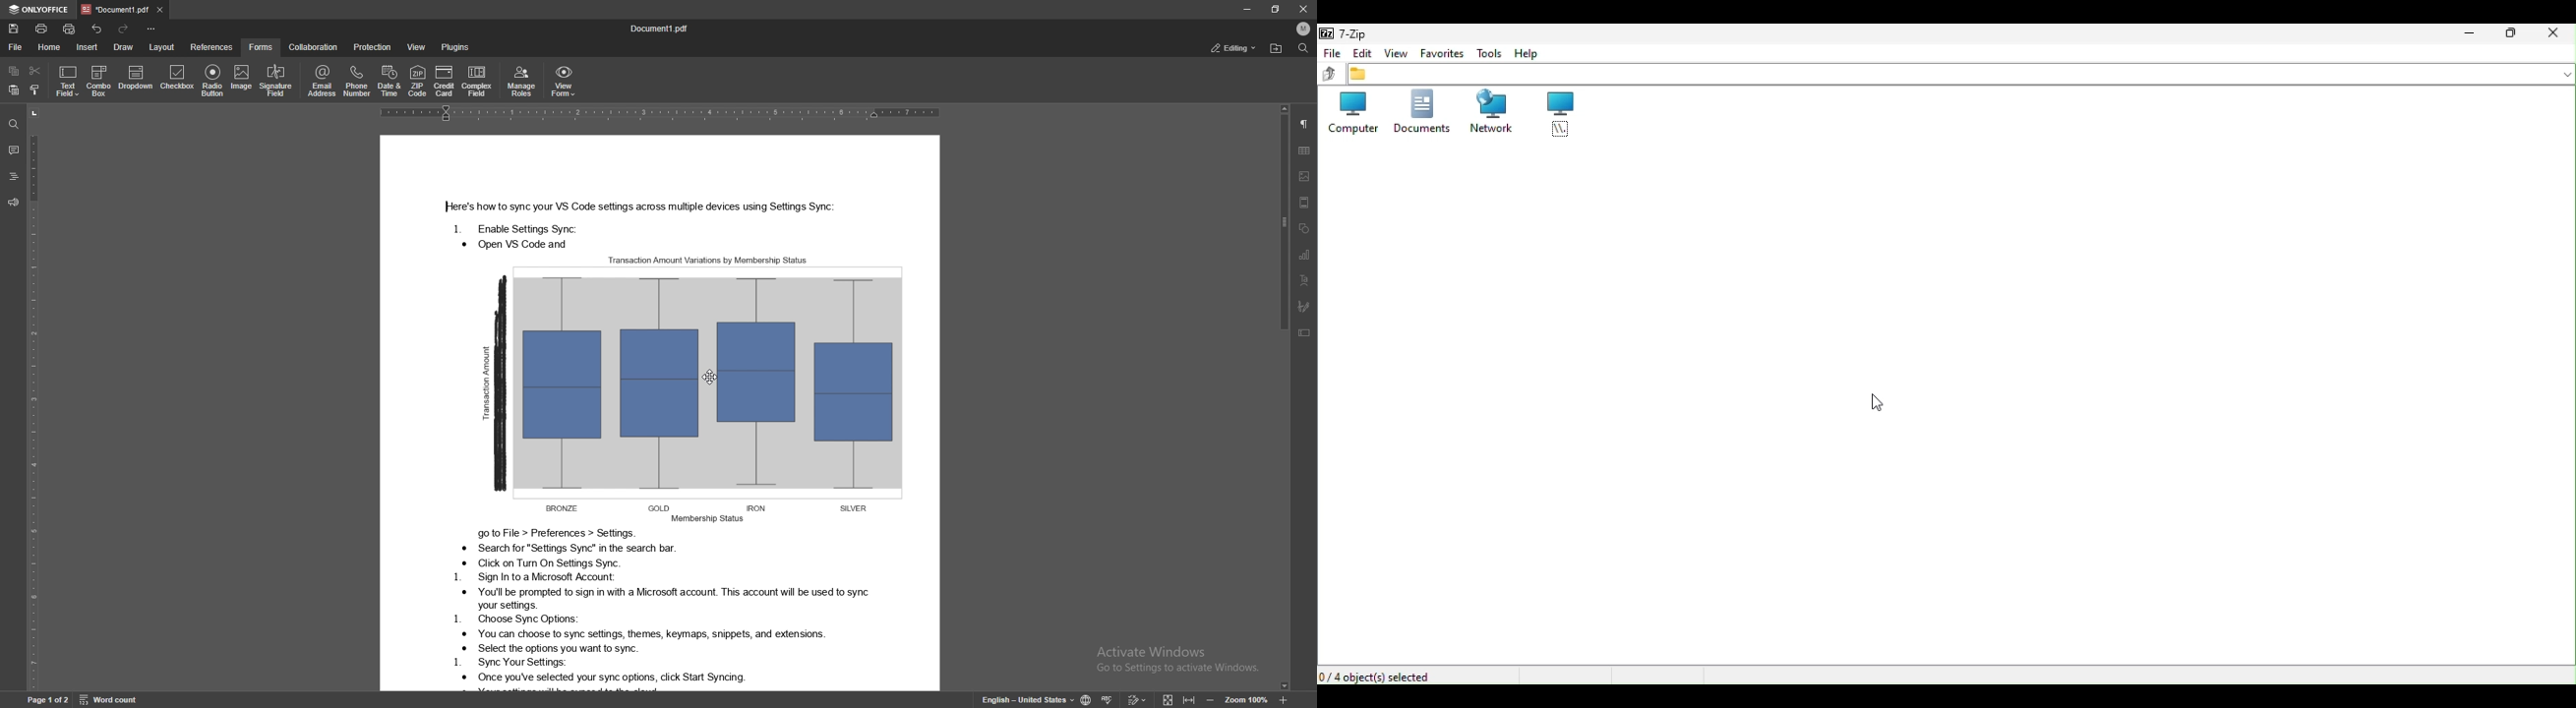 The width and height of the screenshot is (2576, 728). I want to click on header and footer, so click(1305, 202).